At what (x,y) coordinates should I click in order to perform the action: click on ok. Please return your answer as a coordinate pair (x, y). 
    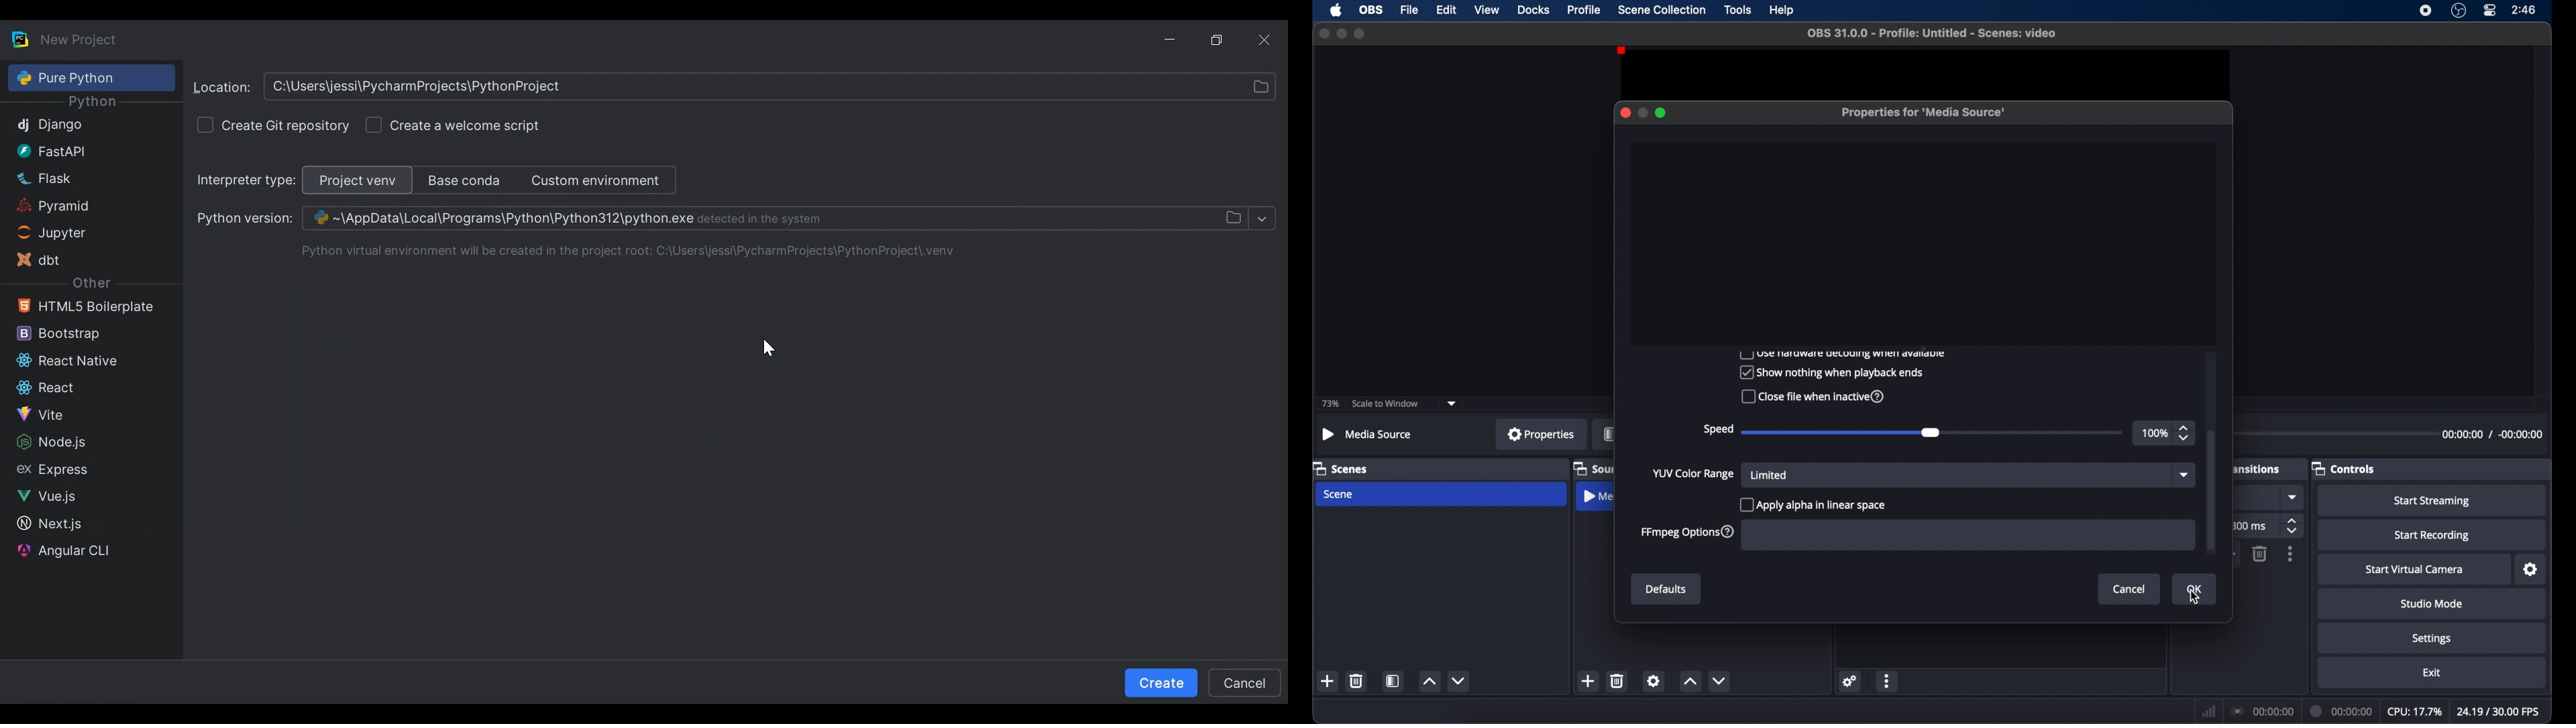
    Looking at the image, I should click on (2196, 590).